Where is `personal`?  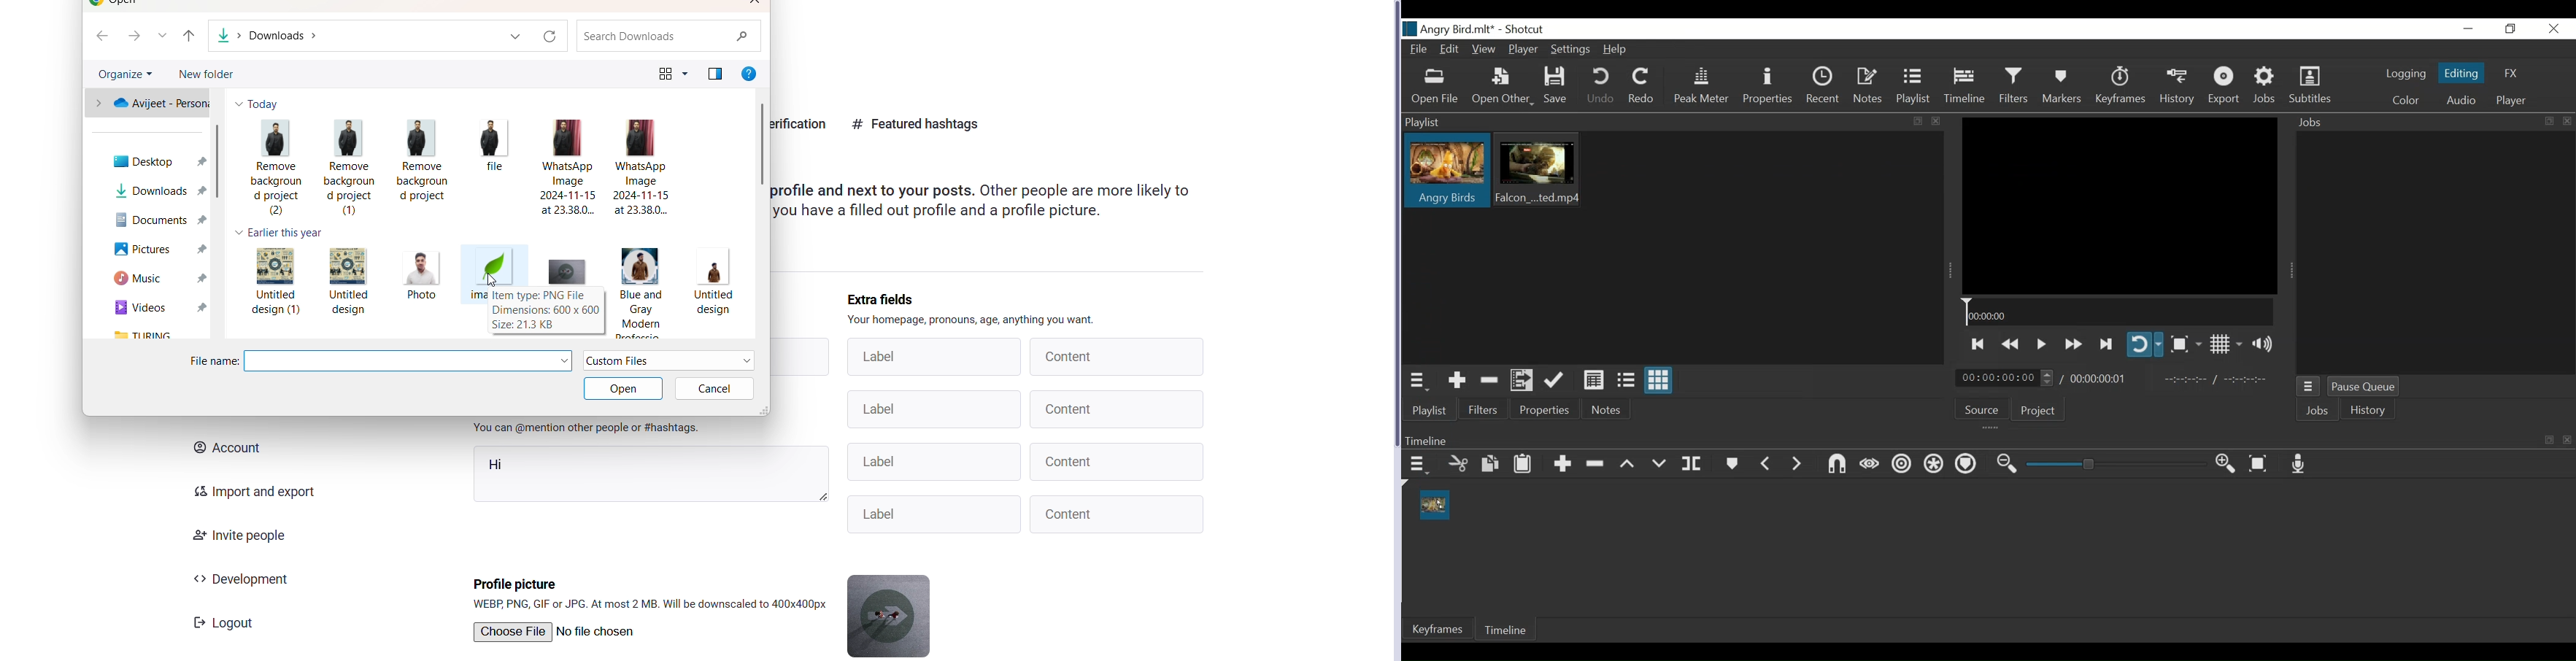
personal is located at coordinates (148, 104).